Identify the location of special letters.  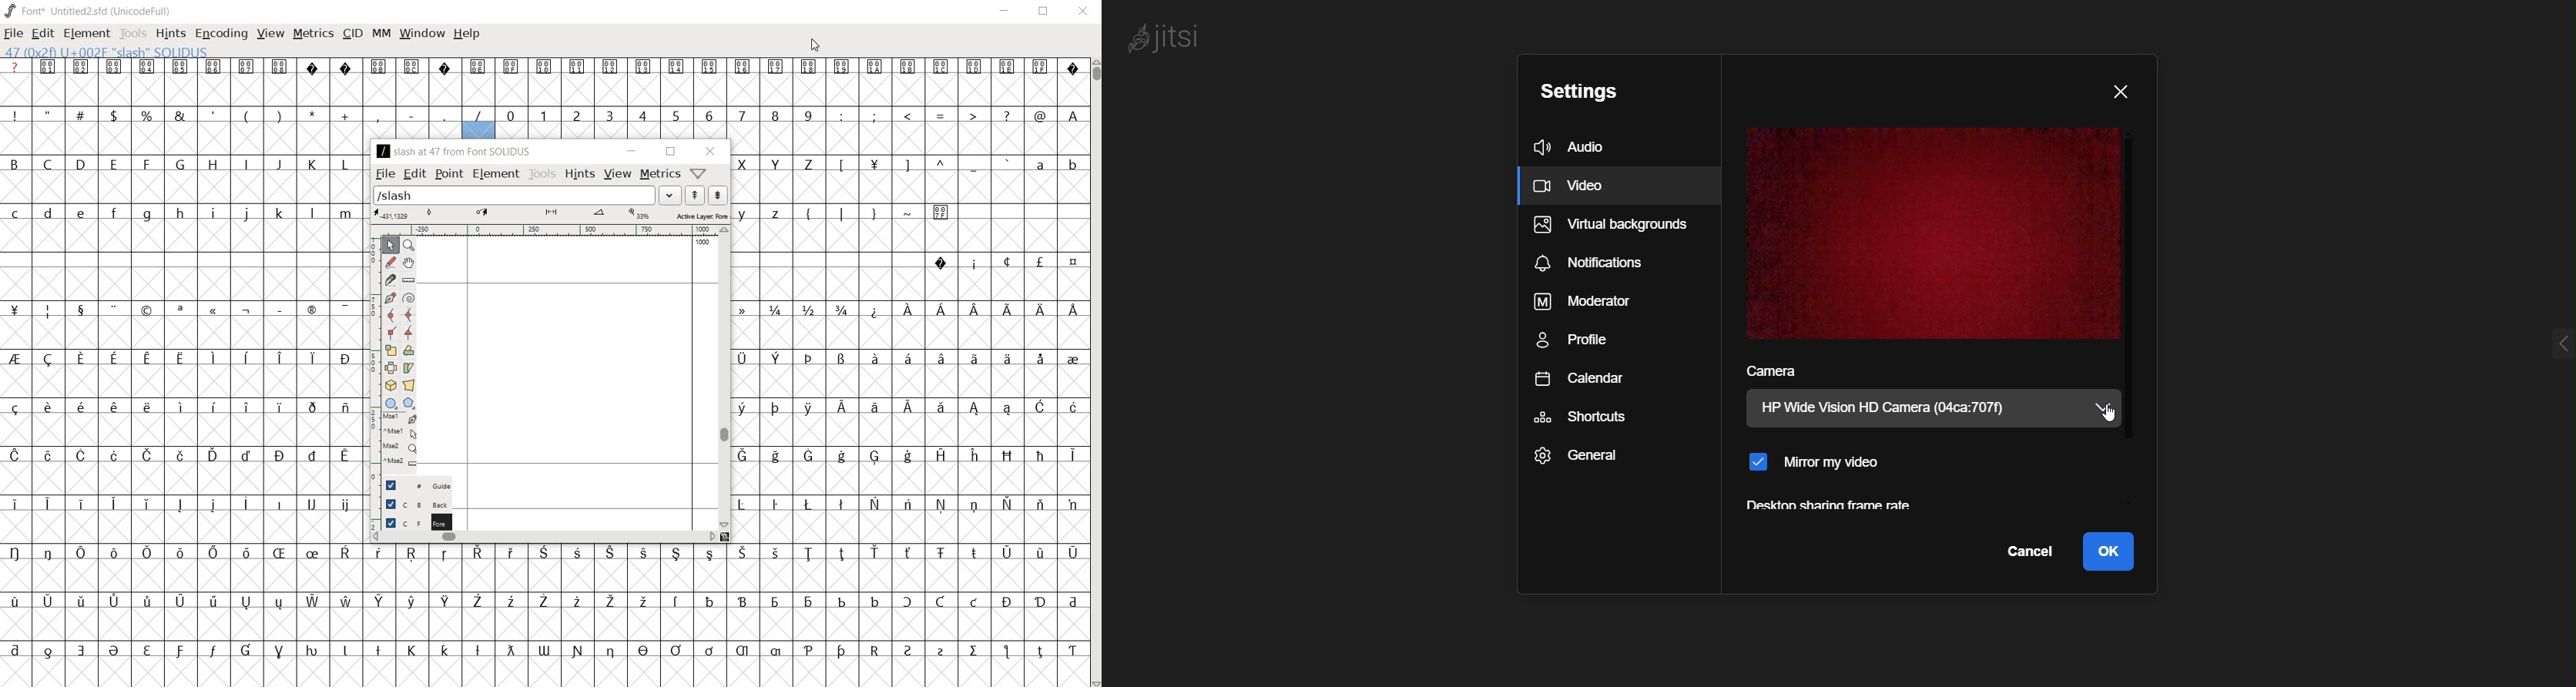
(541, 601).